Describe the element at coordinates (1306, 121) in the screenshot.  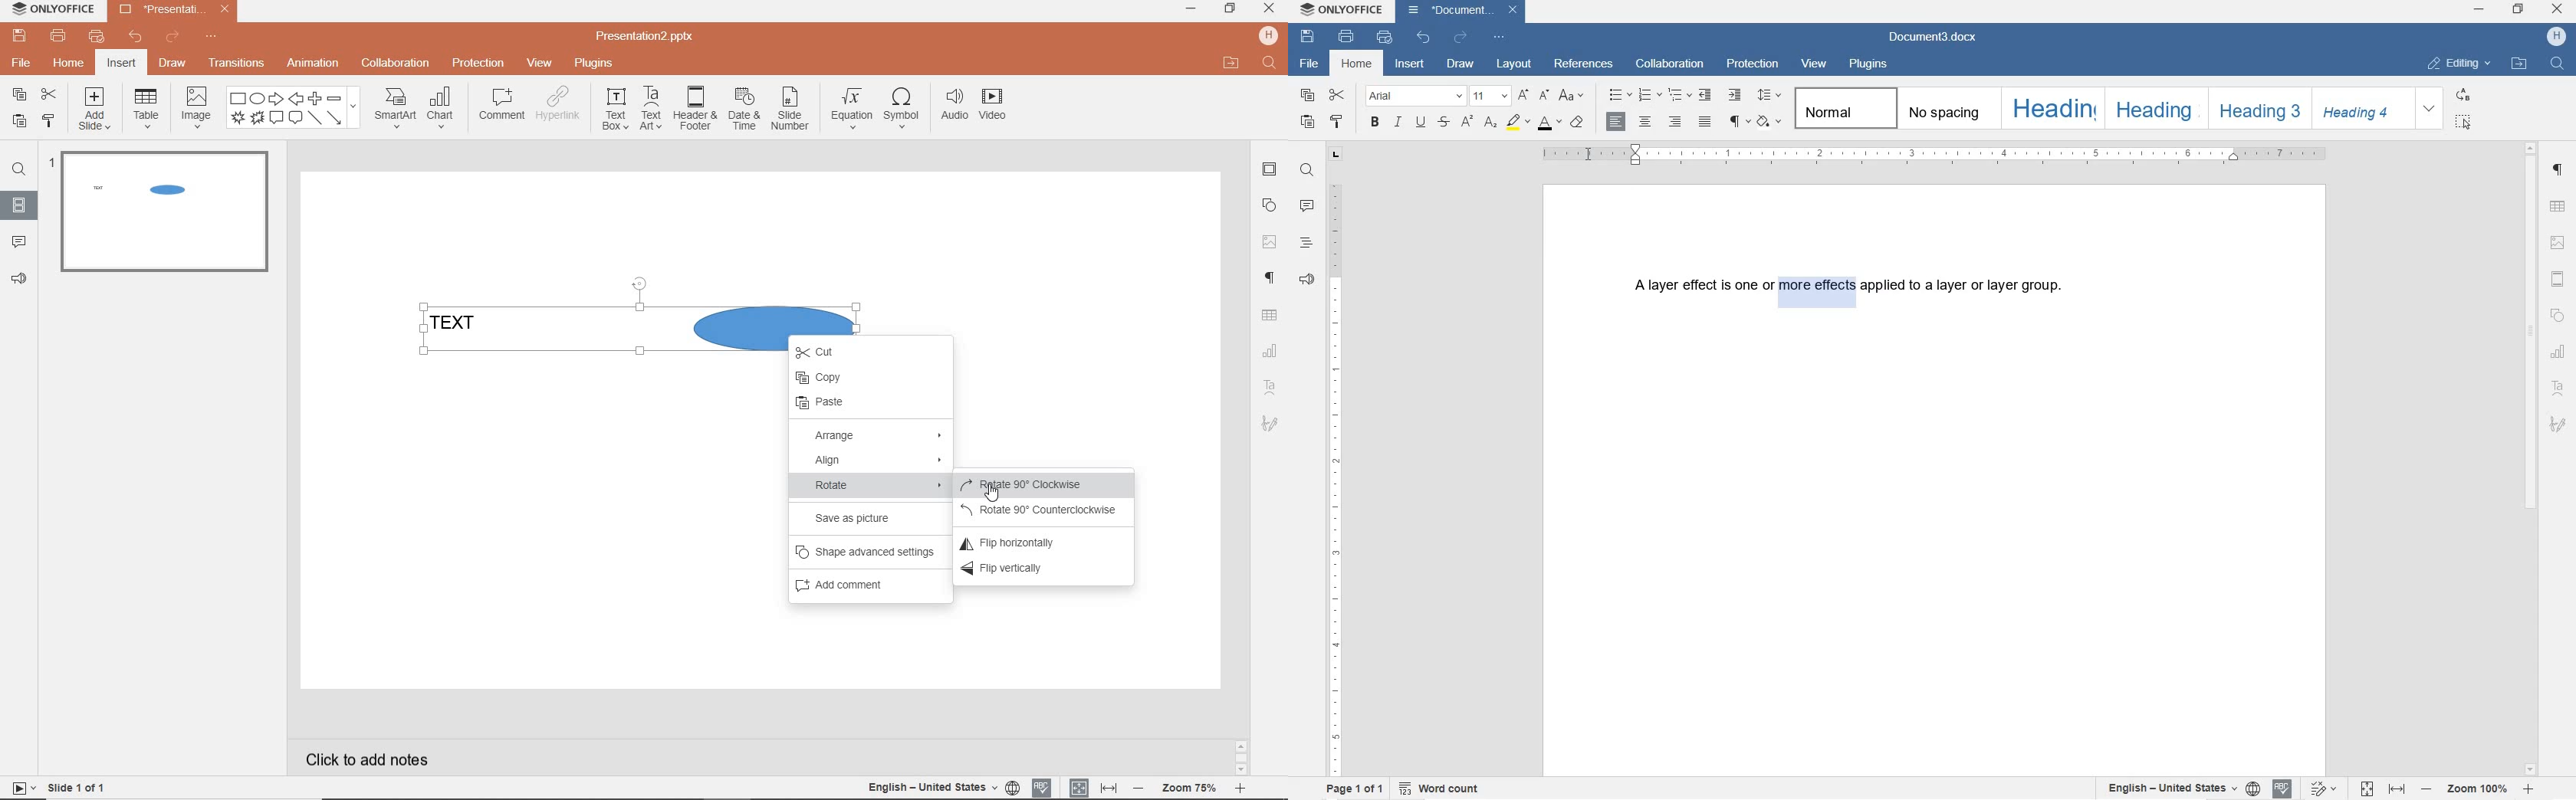
I see `PASTE` at that location.